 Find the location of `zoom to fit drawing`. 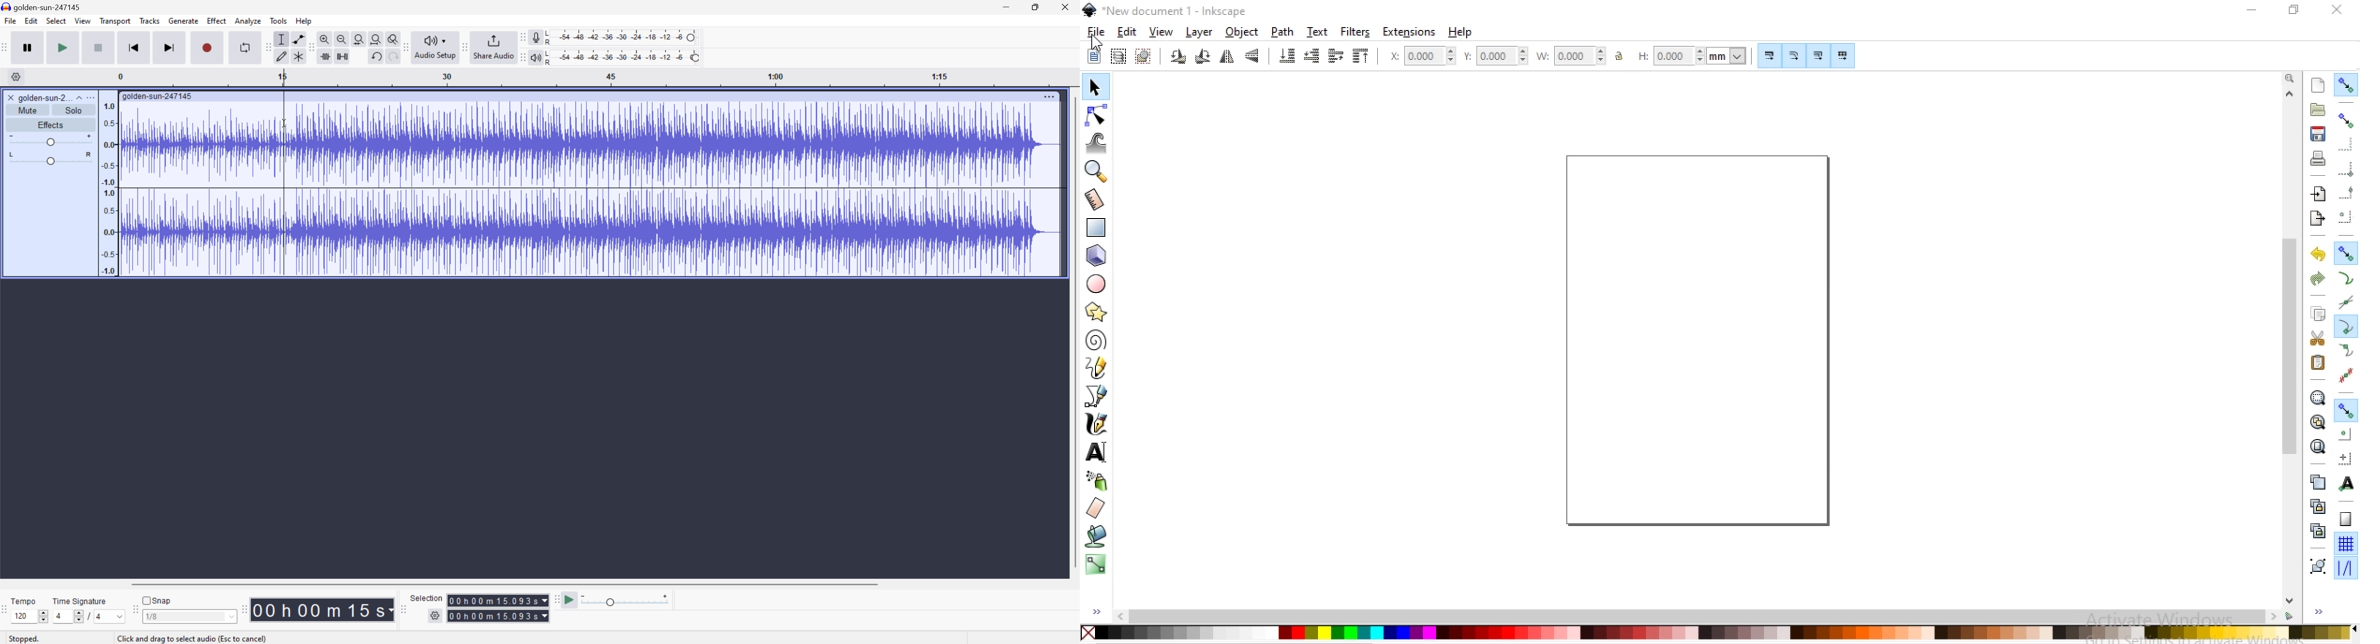

zoom to fit drawing is located at coordinates (2317, 423).